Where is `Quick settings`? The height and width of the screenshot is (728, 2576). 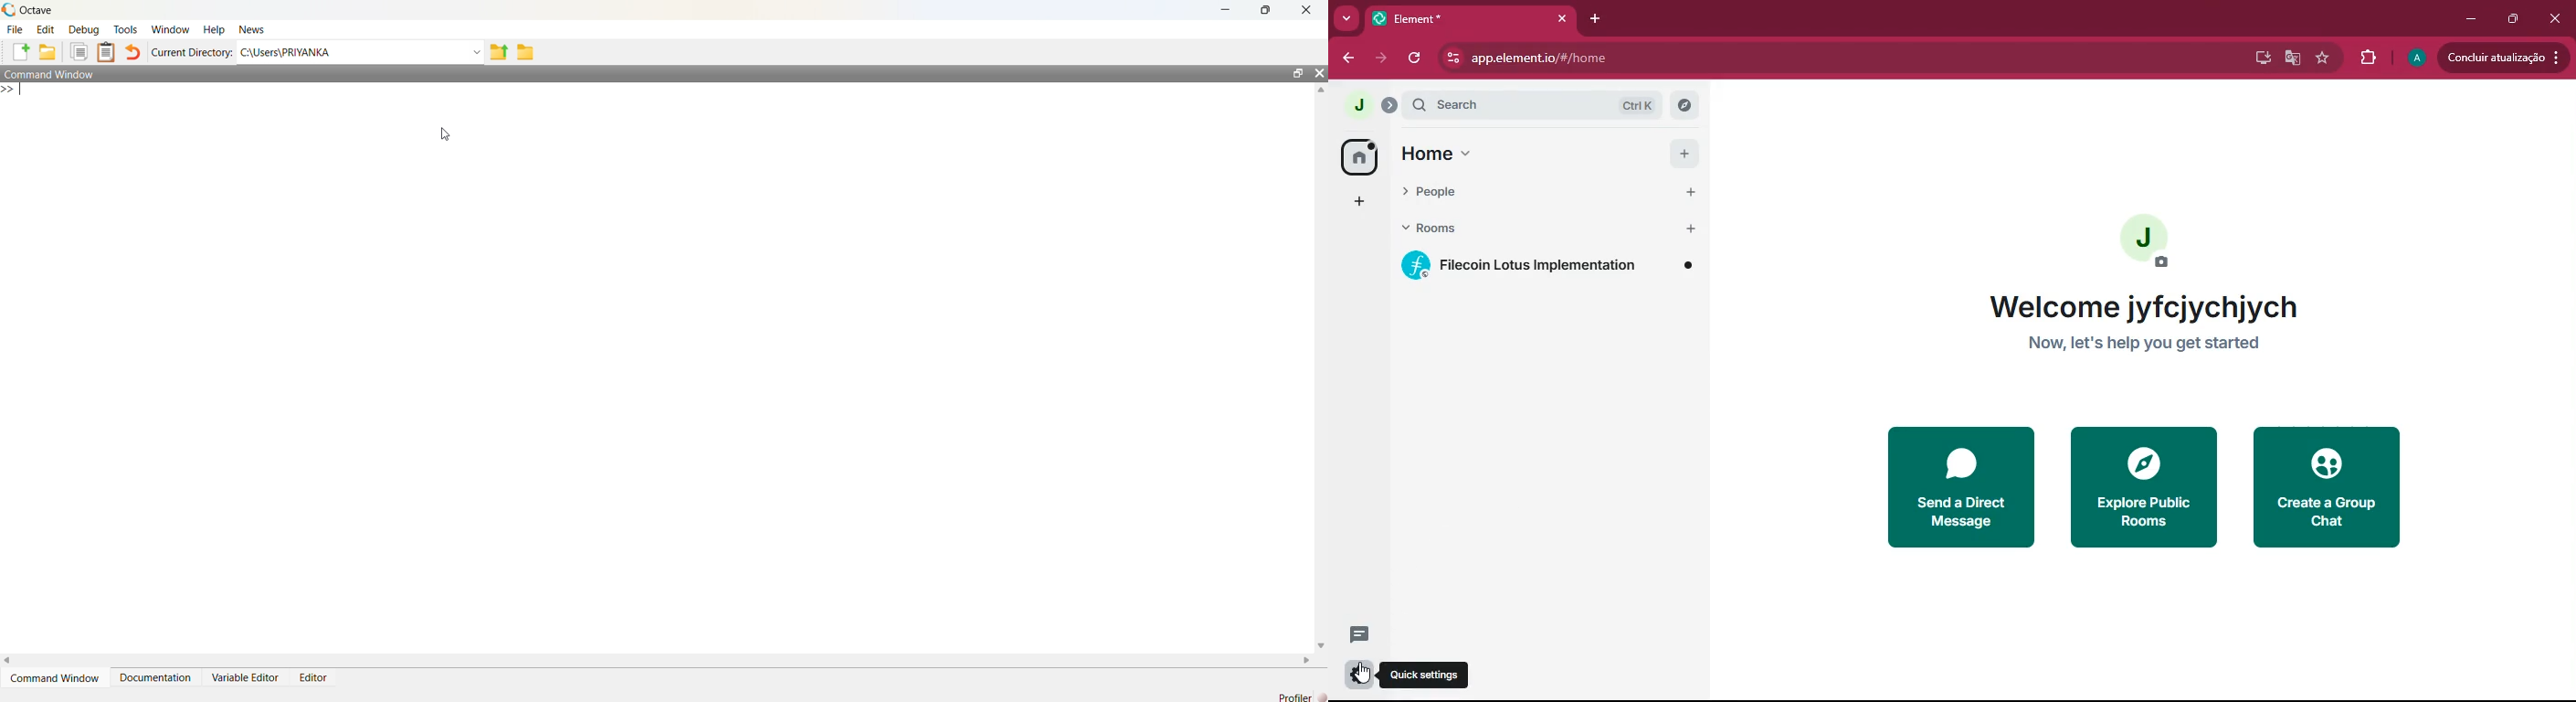 Quick settings is located at coordinates (1429, 675).